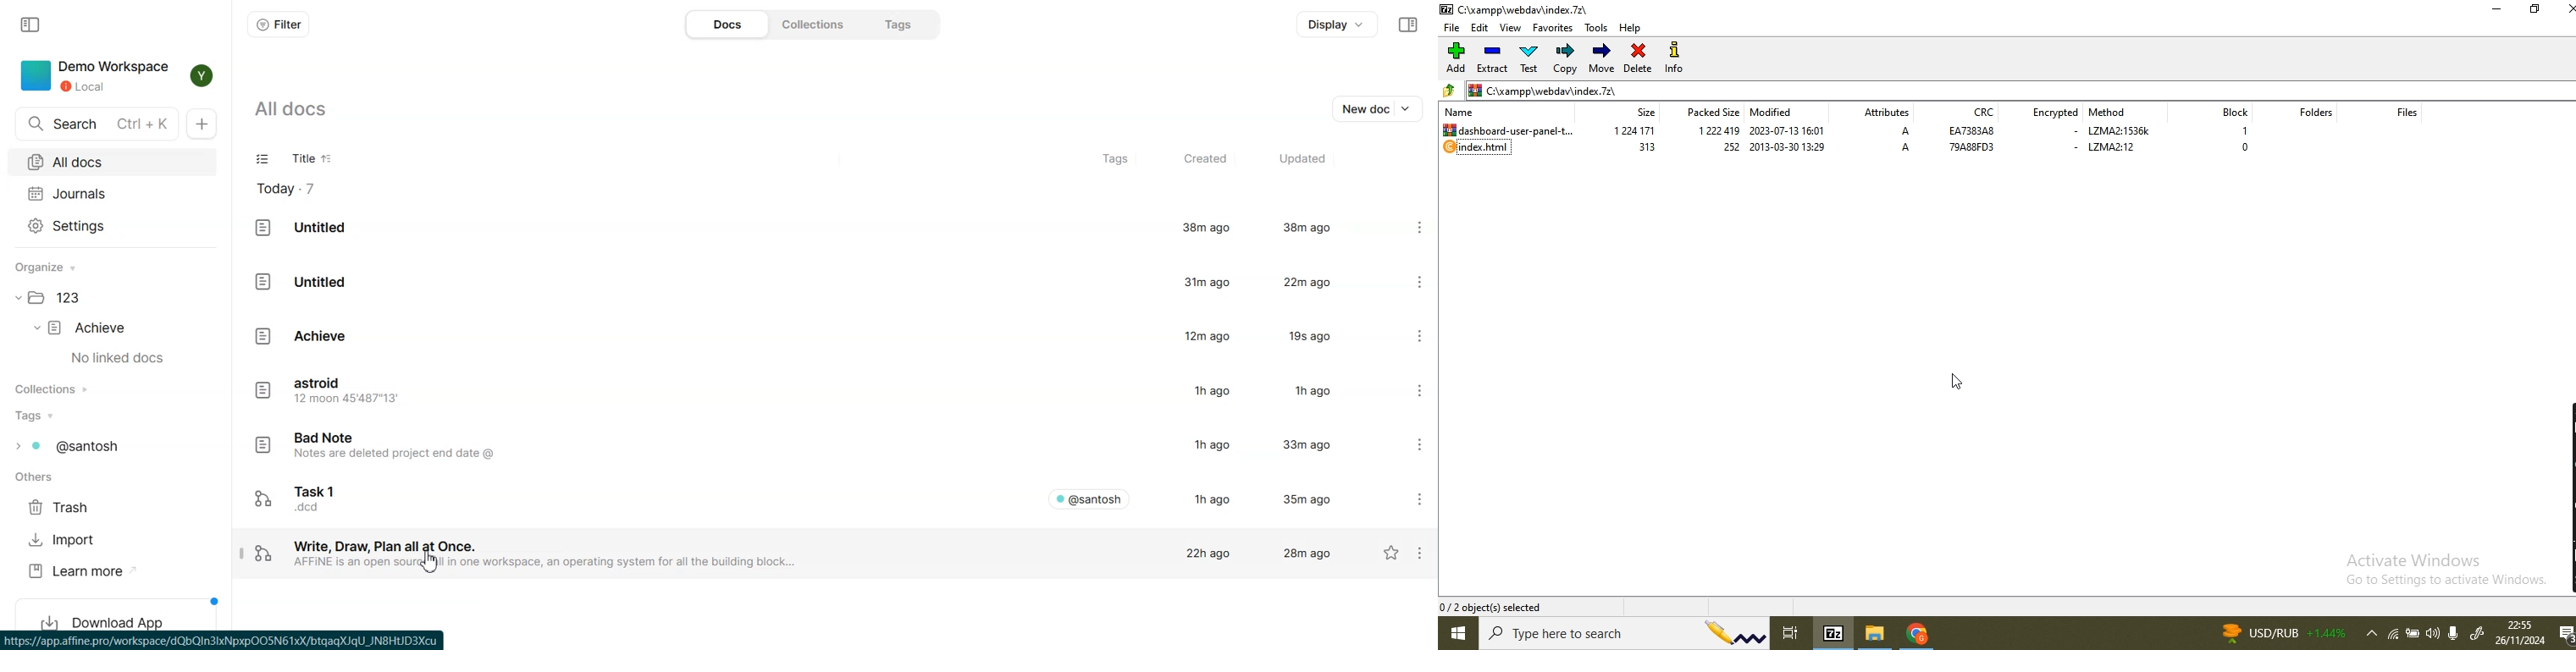 Image resolution: width=2576 pixels, height=672 pixels. Describe the element at coordinates (2065, 130) in the screenshot. I see `-` at that location.